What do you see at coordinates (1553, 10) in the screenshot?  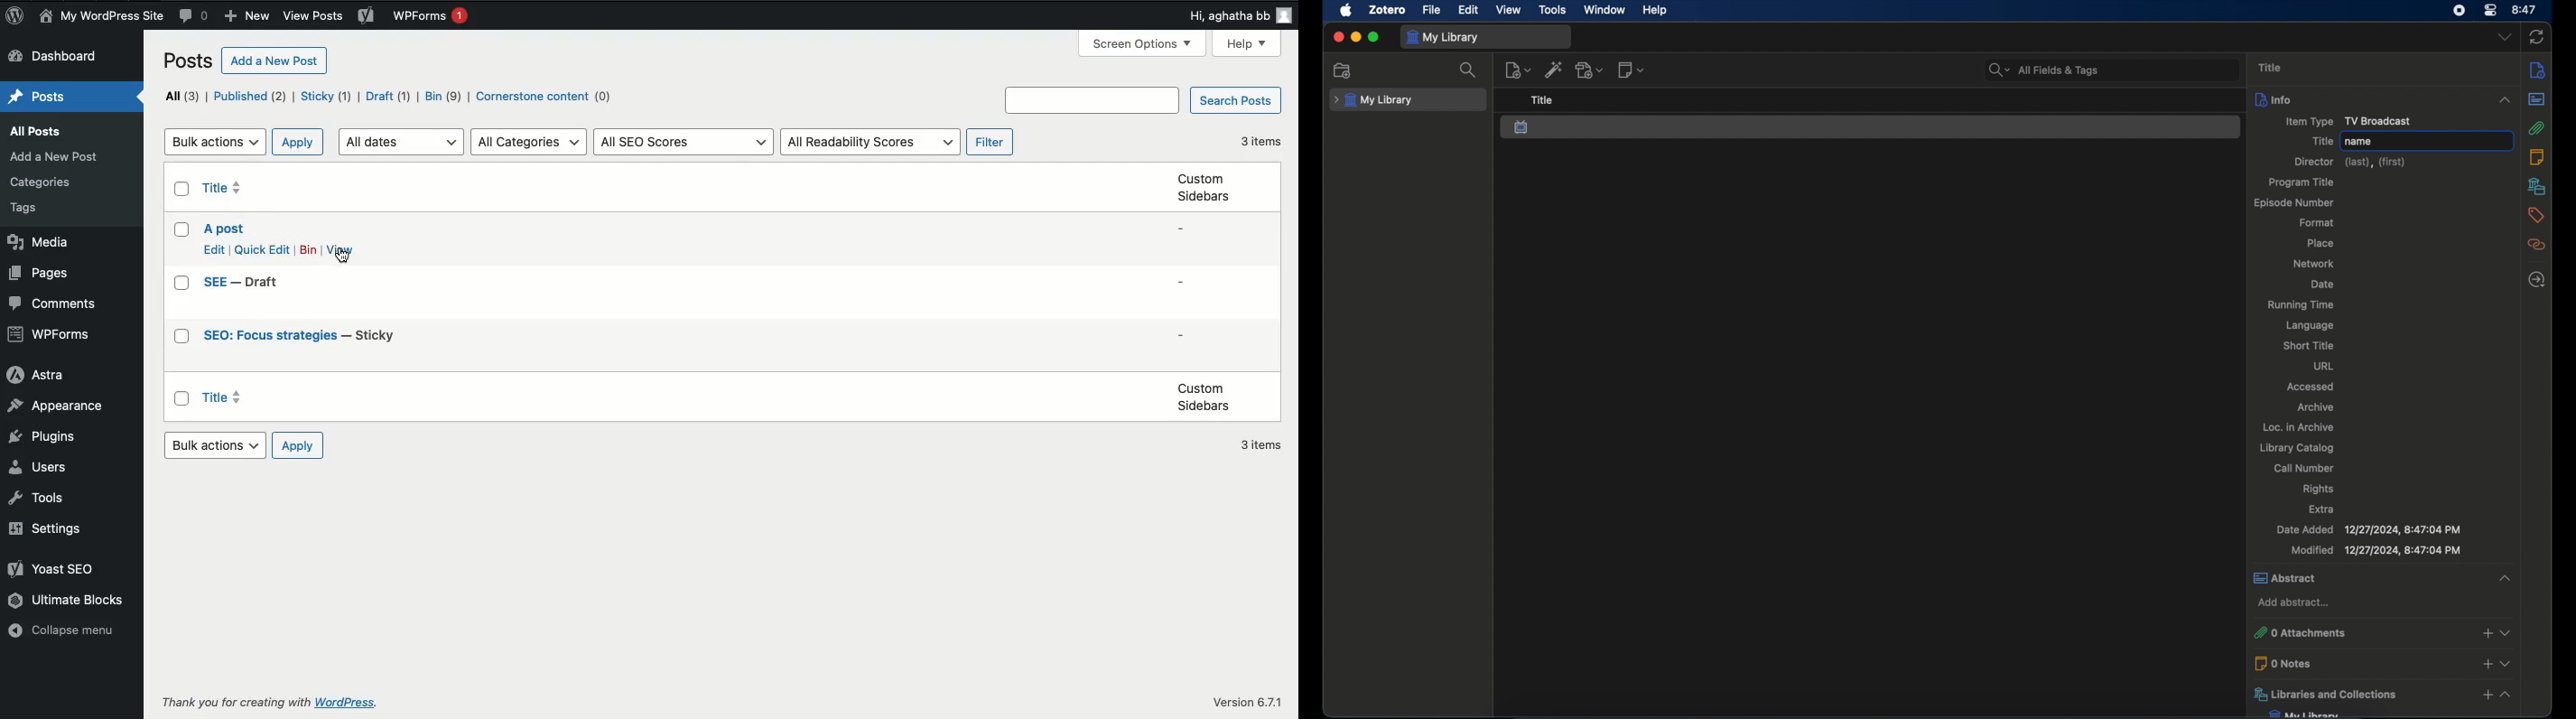 I see `tools` at bounding box center [1553, 10].